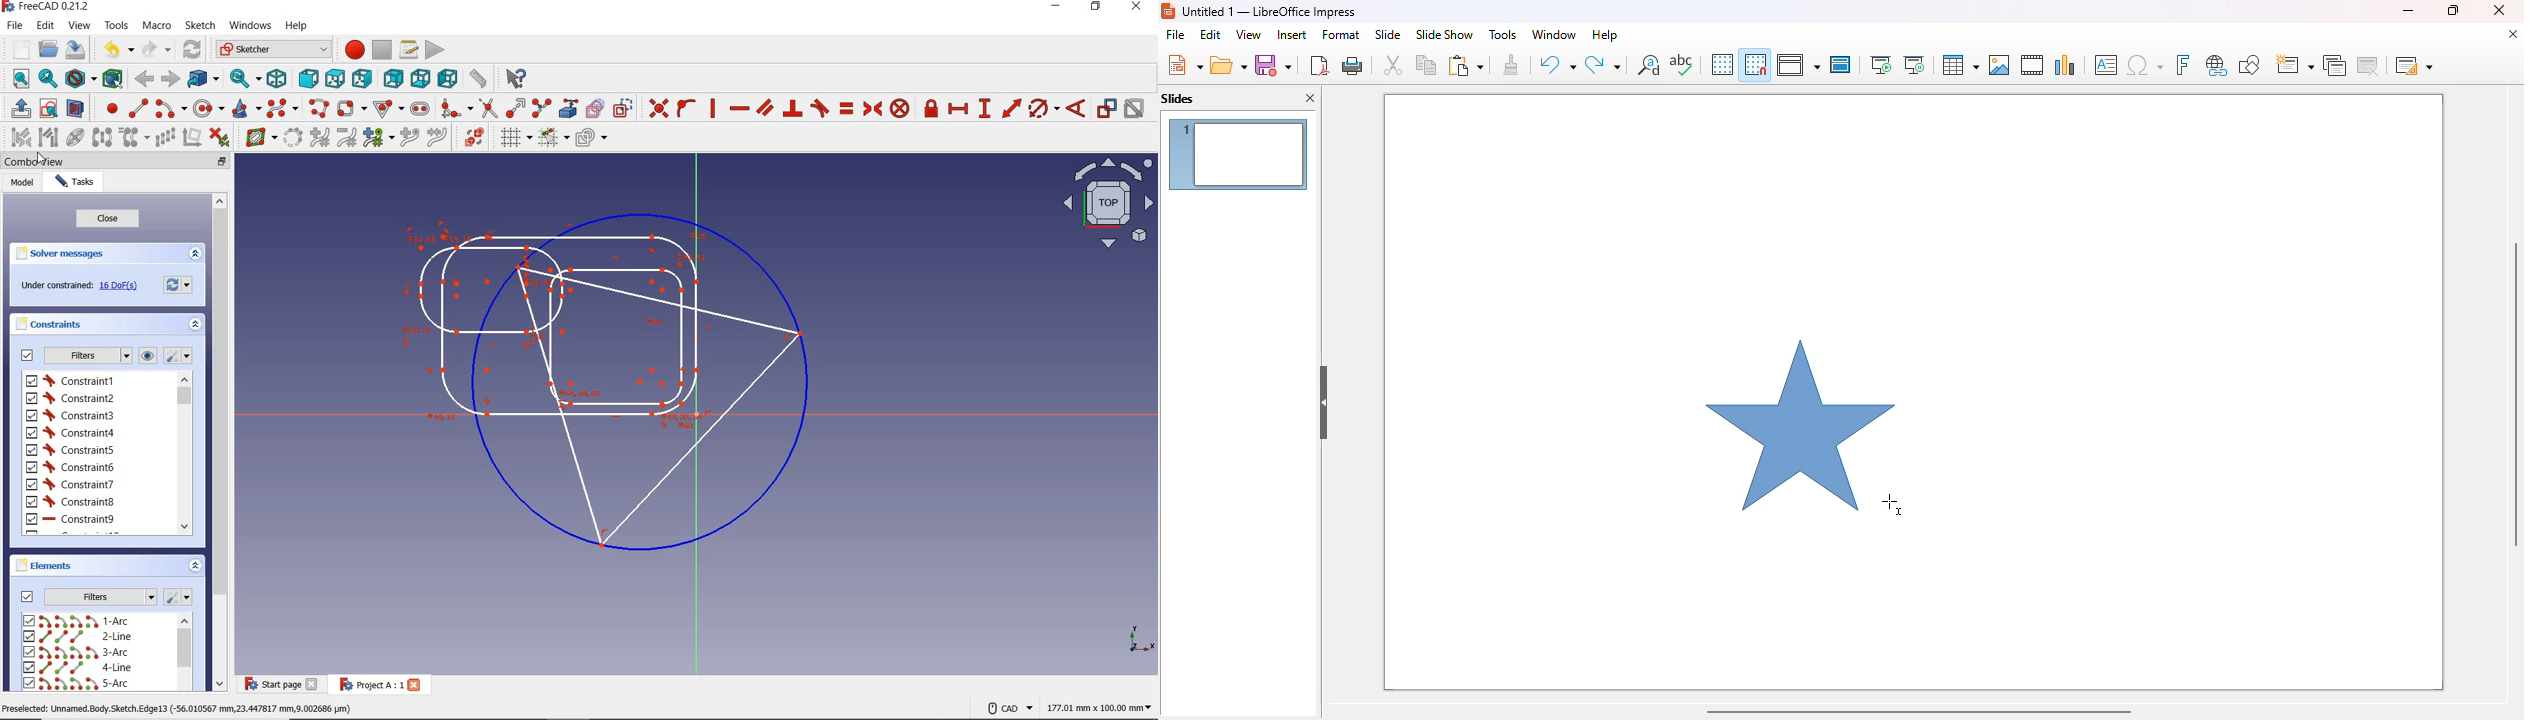  What do you see at coordinates (224, 137) in the screenshot?
I see `delete all constraints` at bounding box center [224, 137].